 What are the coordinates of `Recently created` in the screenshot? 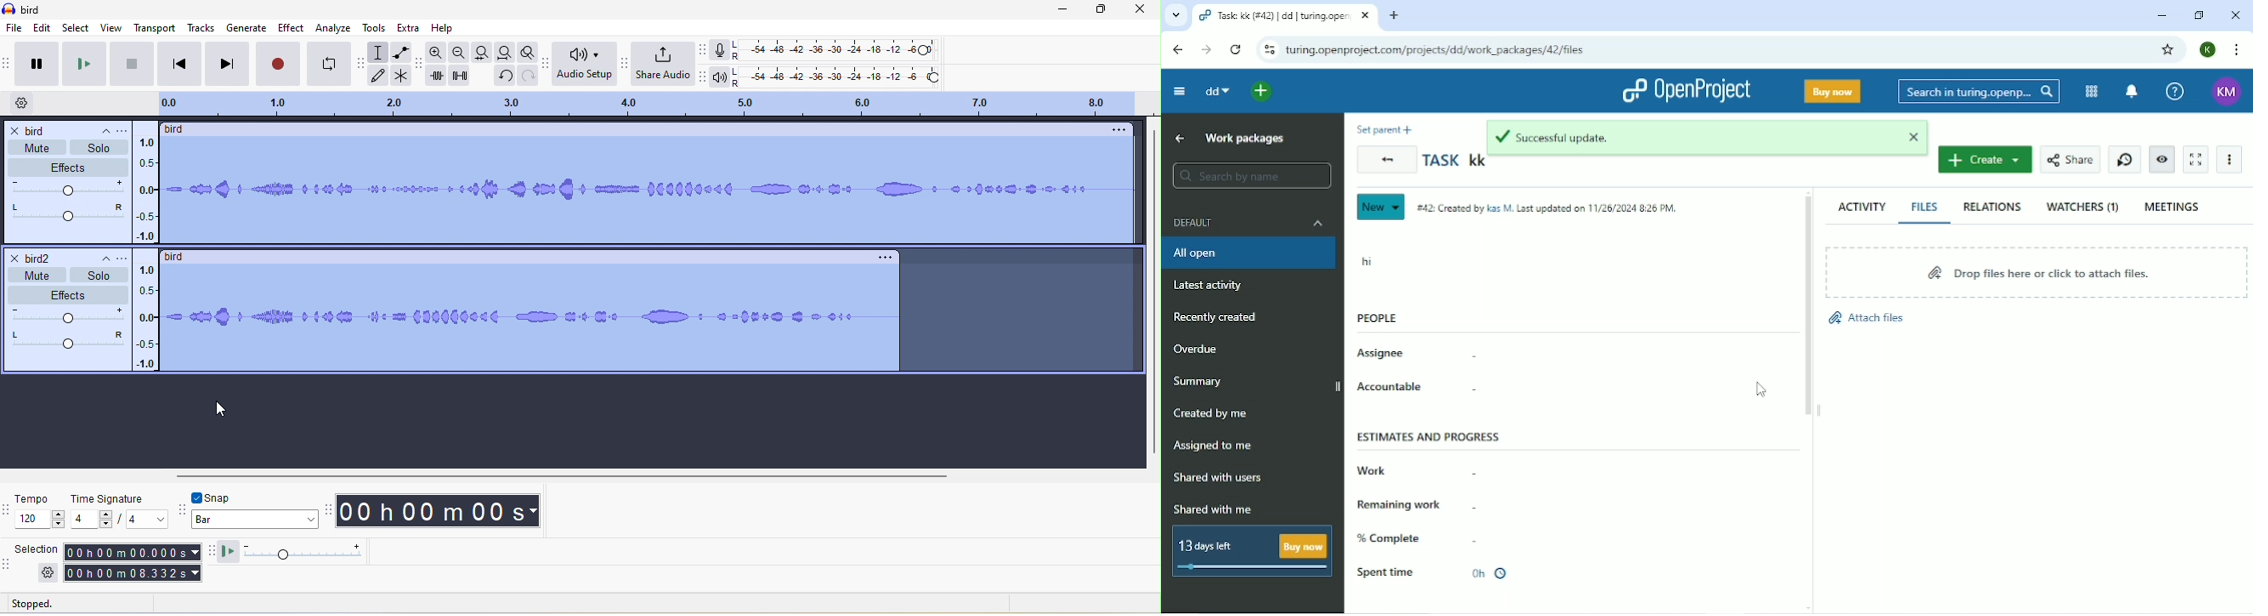 It's located at (1220, 318).